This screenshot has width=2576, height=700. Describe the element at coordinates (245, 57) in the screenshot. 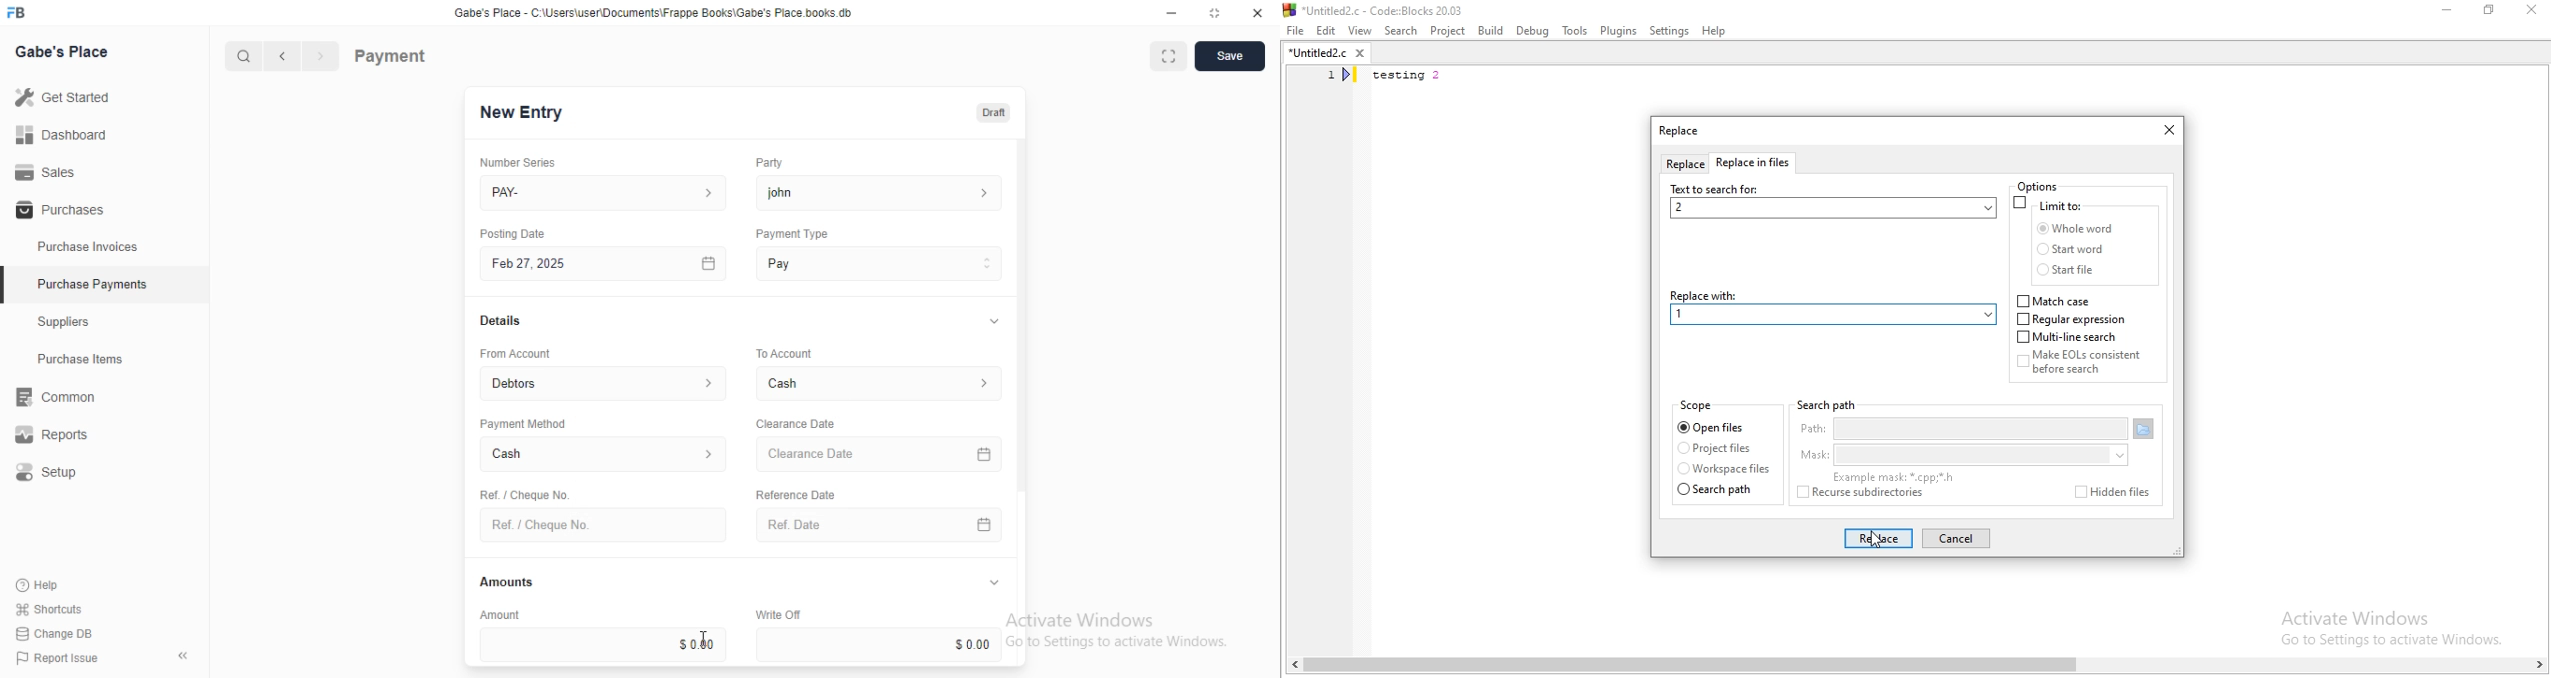

I see `search` at that location.